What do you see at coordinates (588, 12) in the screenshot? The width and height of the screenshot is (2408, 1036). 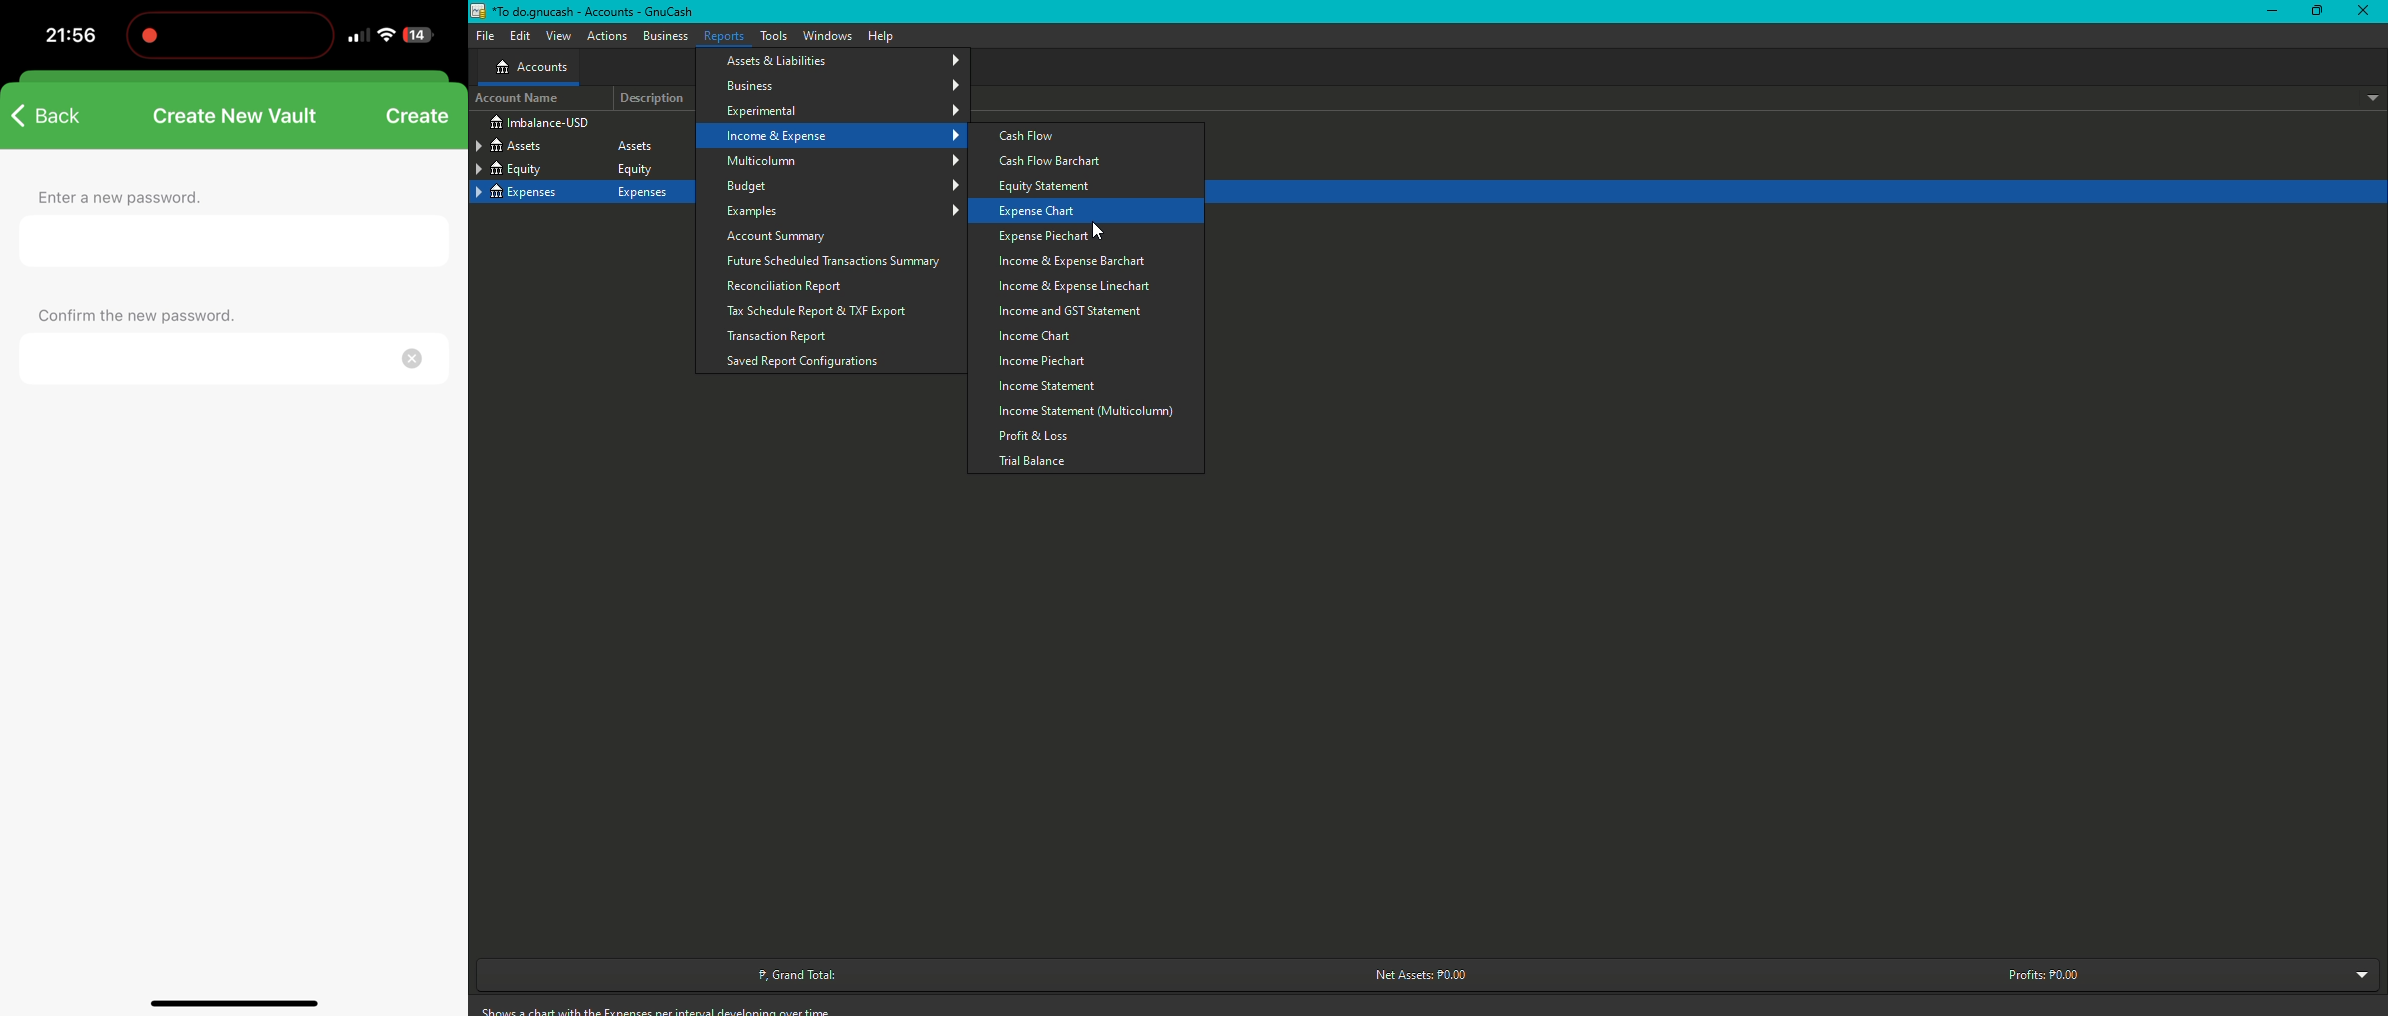 I see `GnuCash` at bounding box center [588, 12].